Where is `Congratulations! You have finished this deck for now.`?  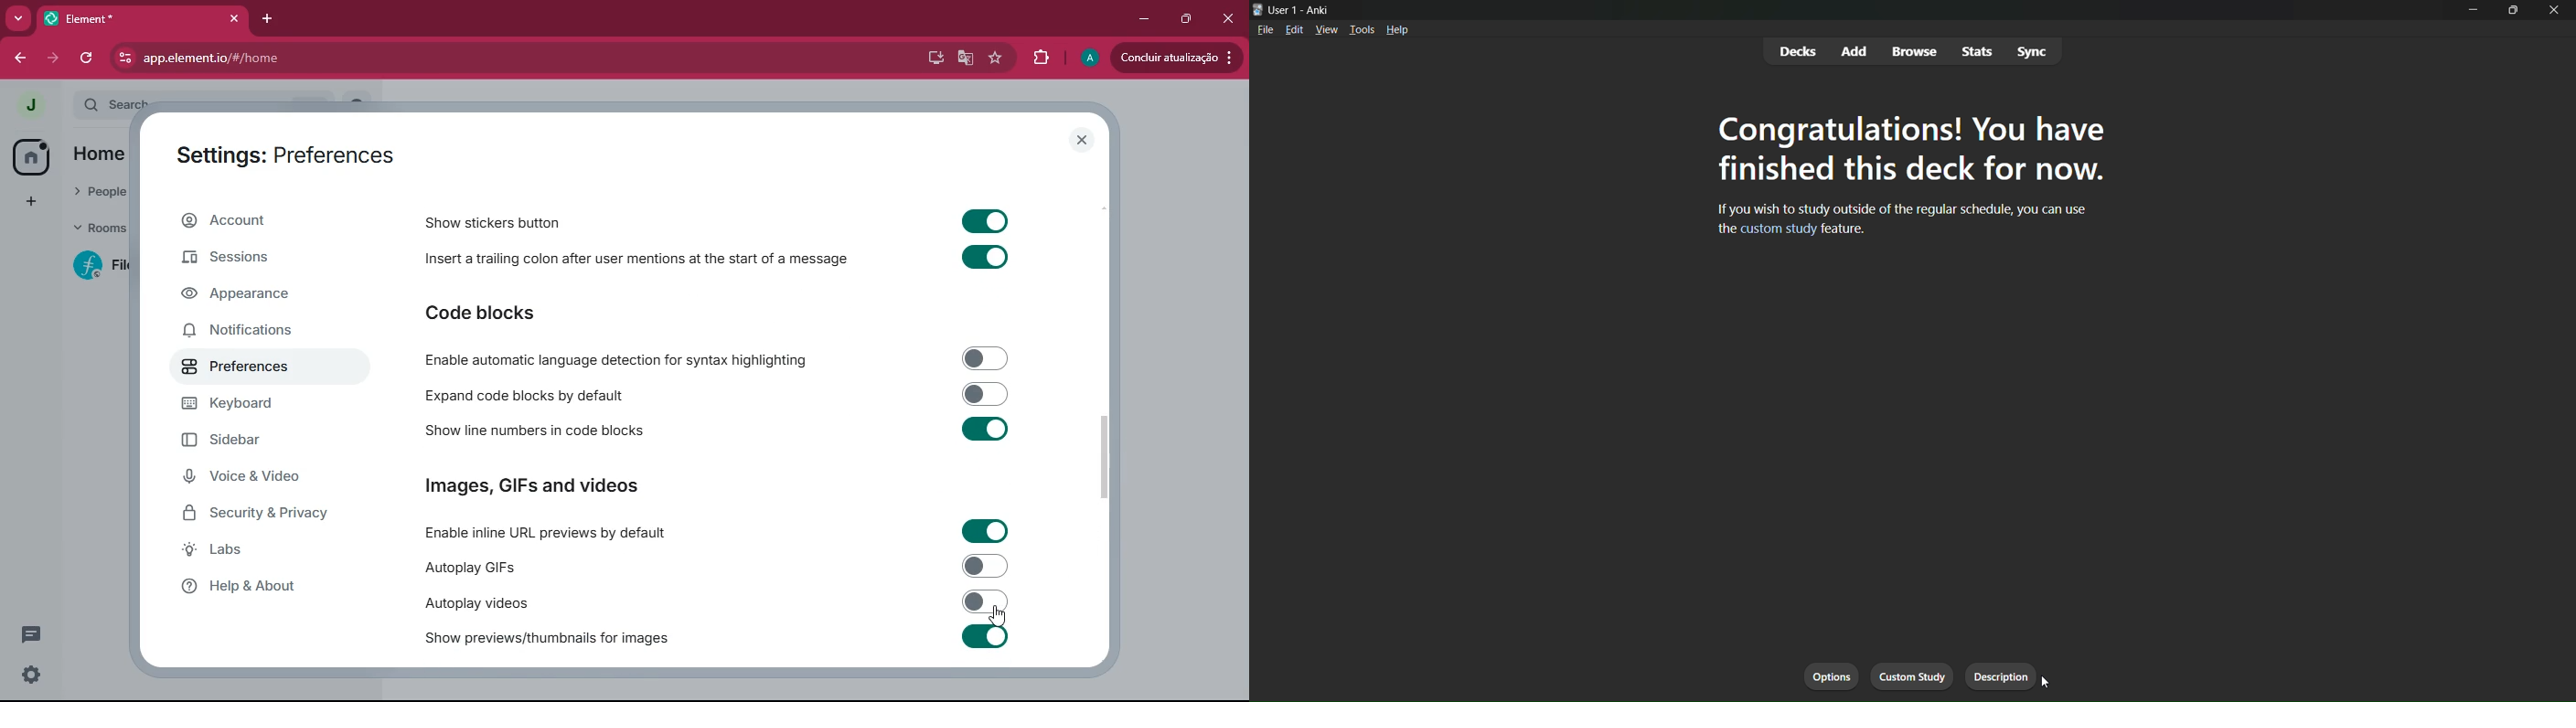 Congratulations! You have finished this deck for now. is located at coordinates (1913, 151).